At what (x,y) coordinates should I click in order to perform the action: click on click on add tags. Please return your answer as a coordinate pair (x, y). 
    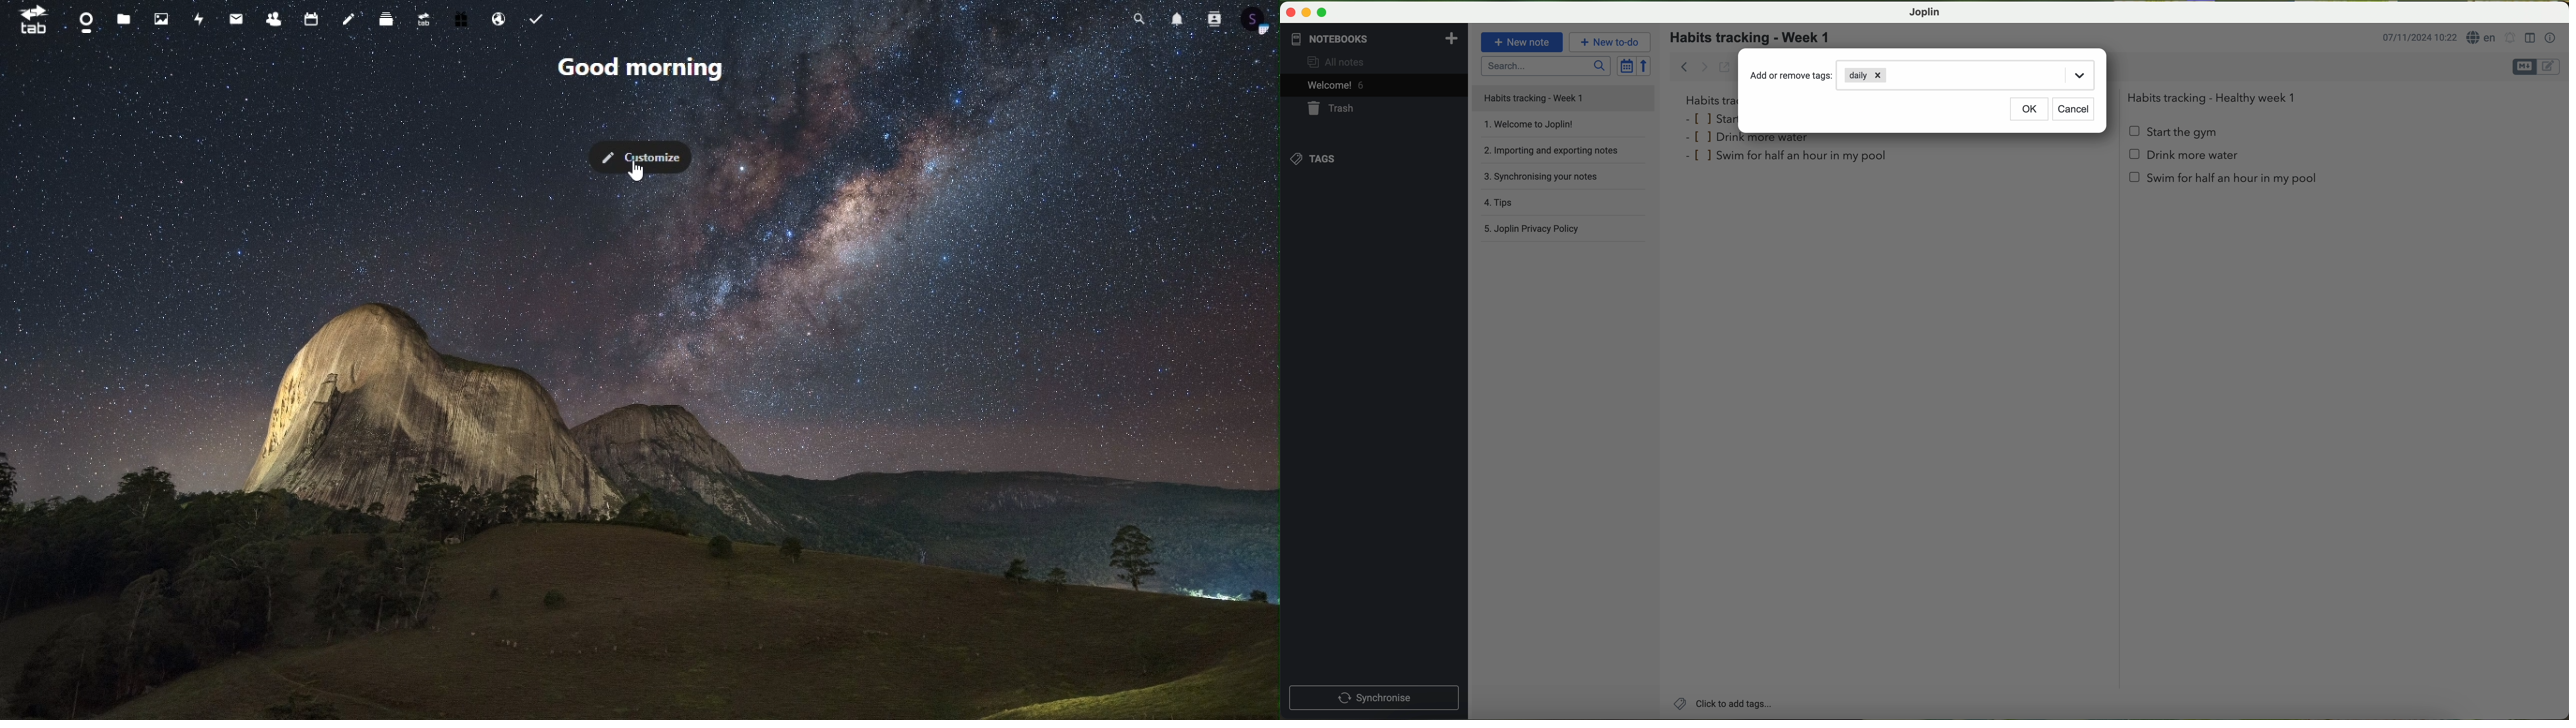
    Looking at the image, I should click on (1721, 702).